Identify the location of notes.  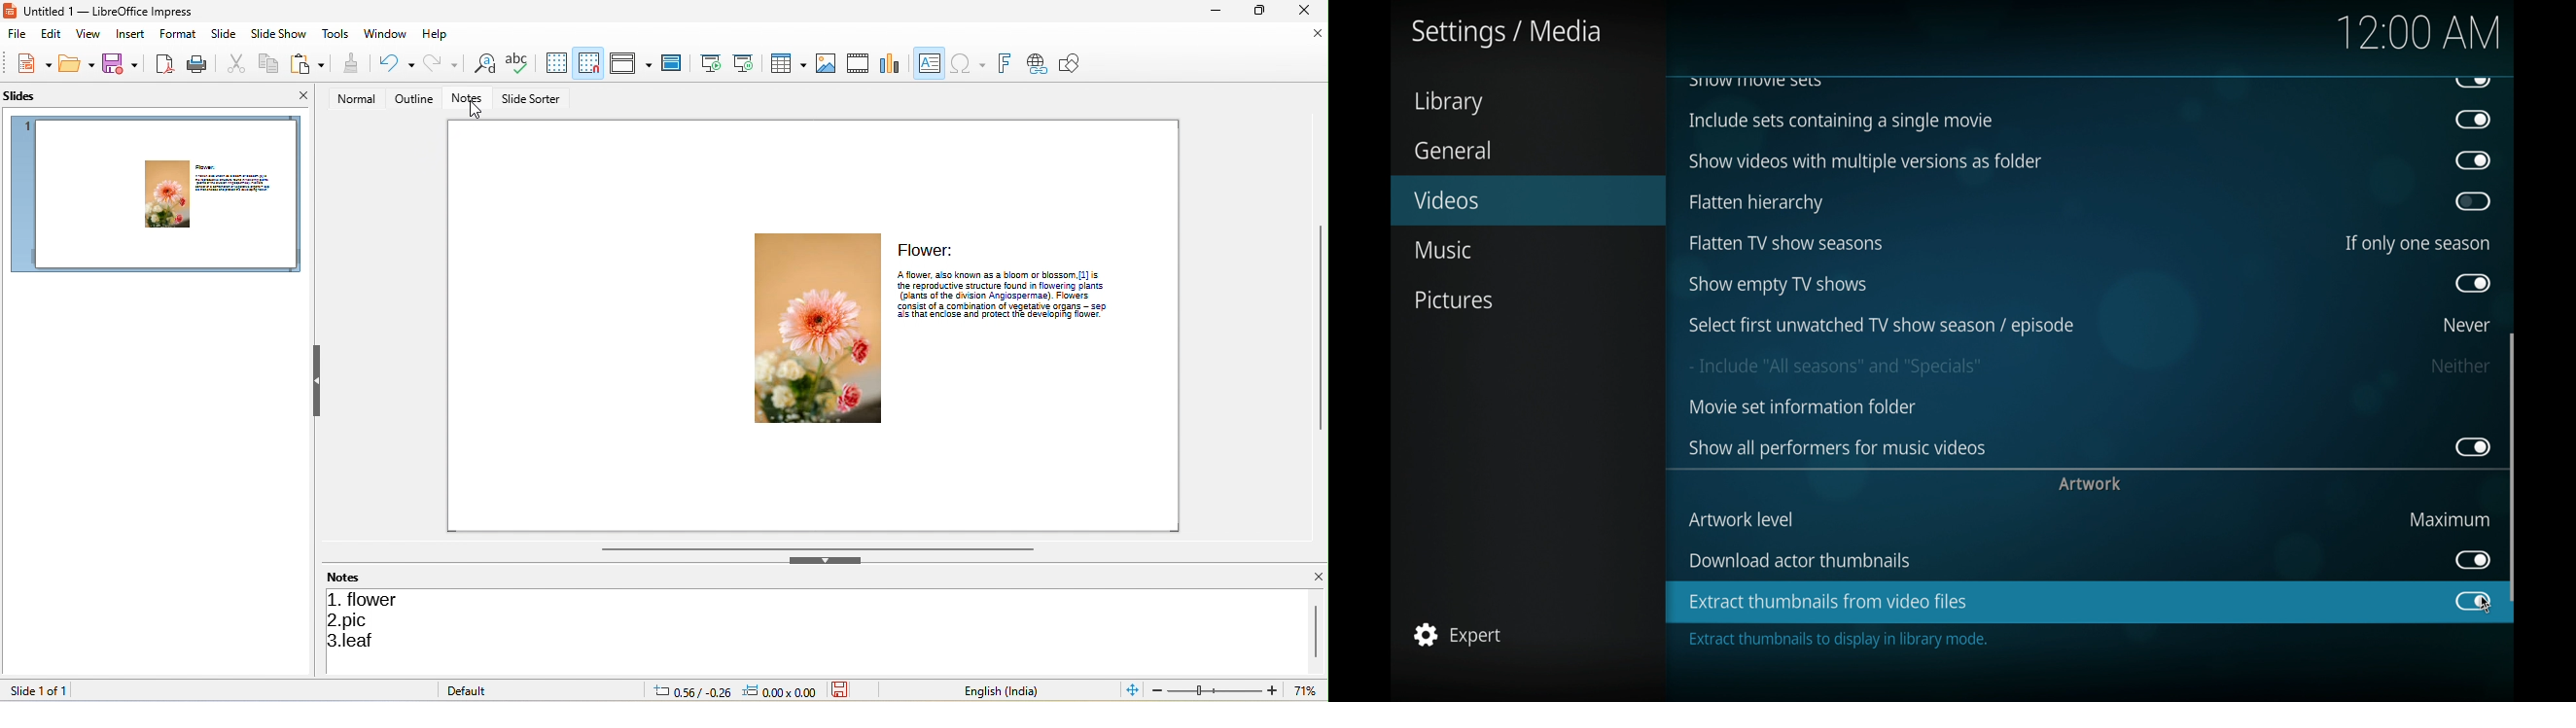
(352, 577).